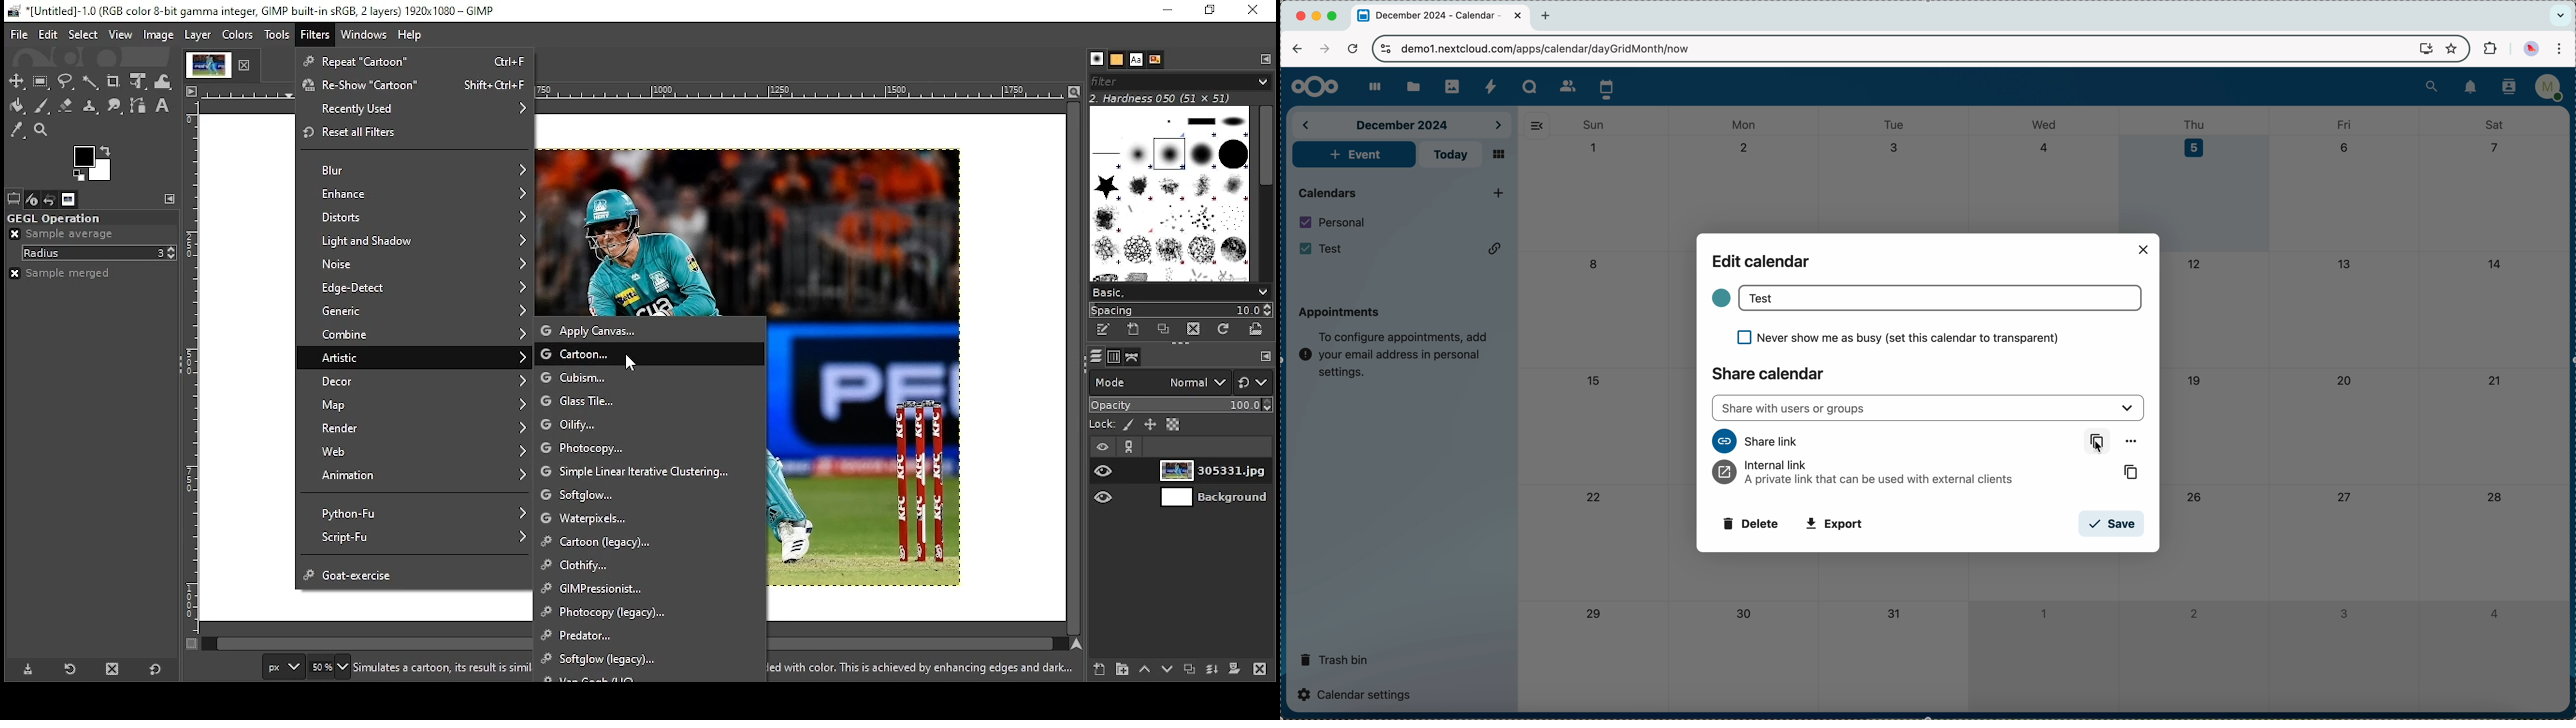 The image size is (2576, 728). I want to click on layers, so click(1097, 357).